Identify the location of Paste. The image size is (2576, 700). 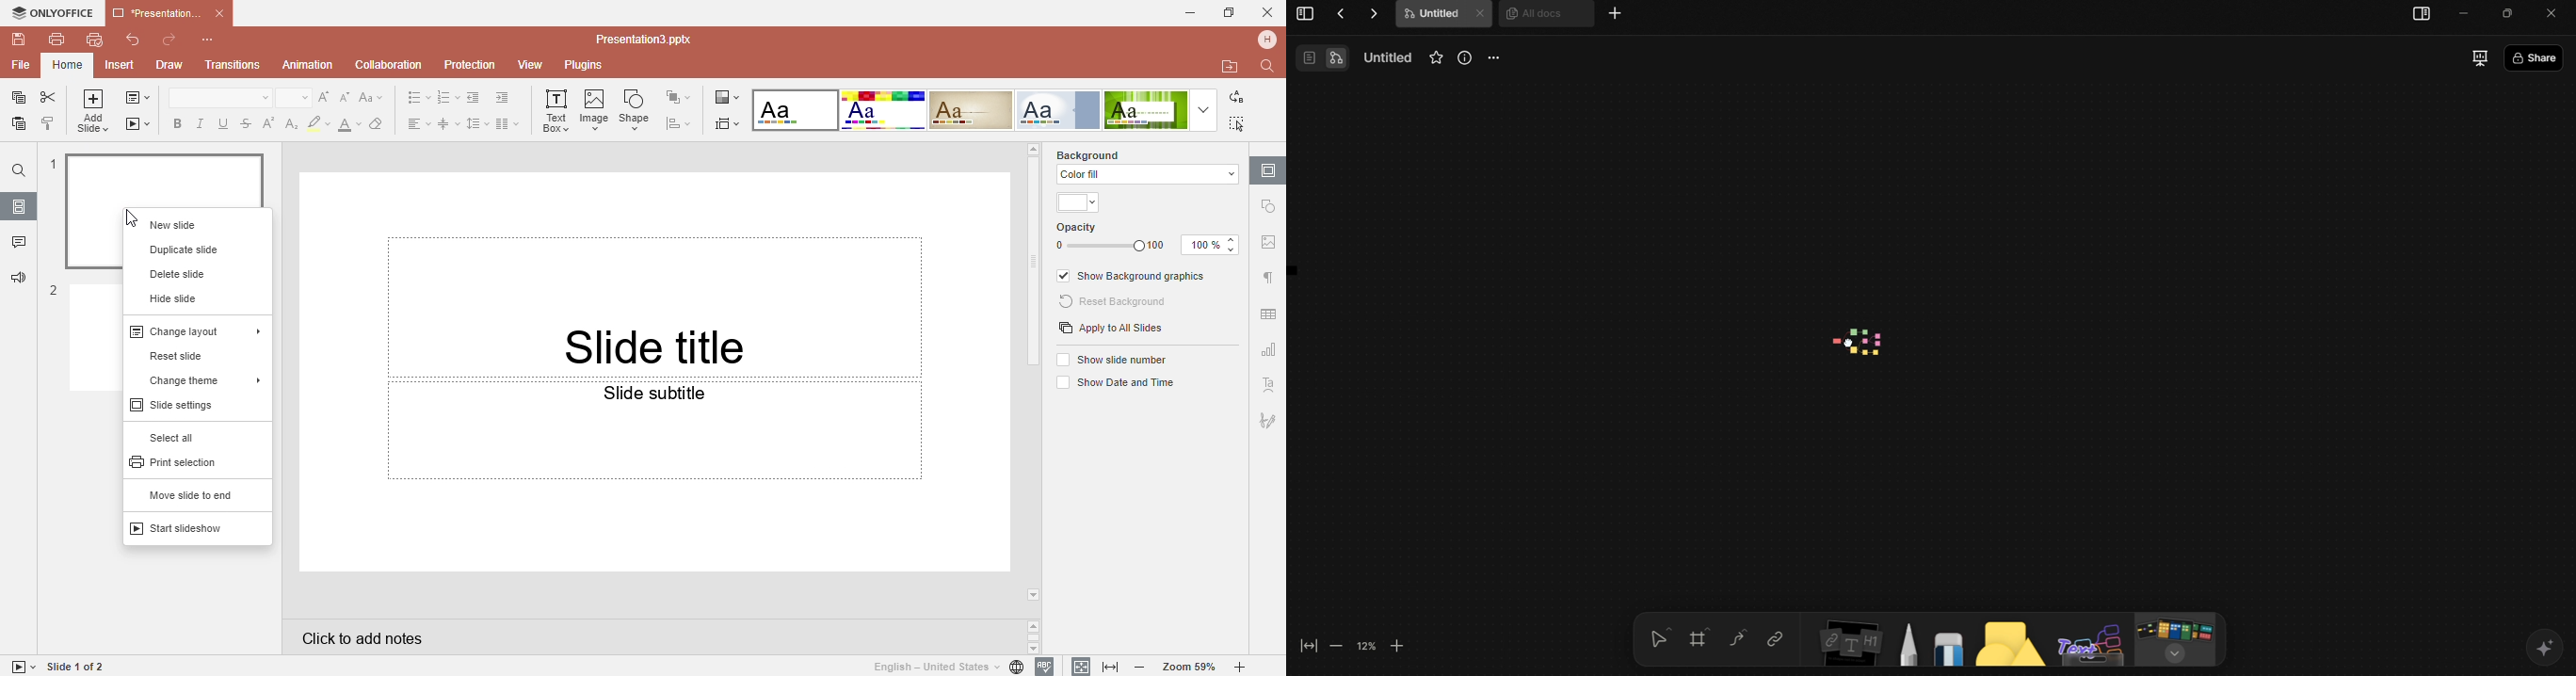
(16, 127).